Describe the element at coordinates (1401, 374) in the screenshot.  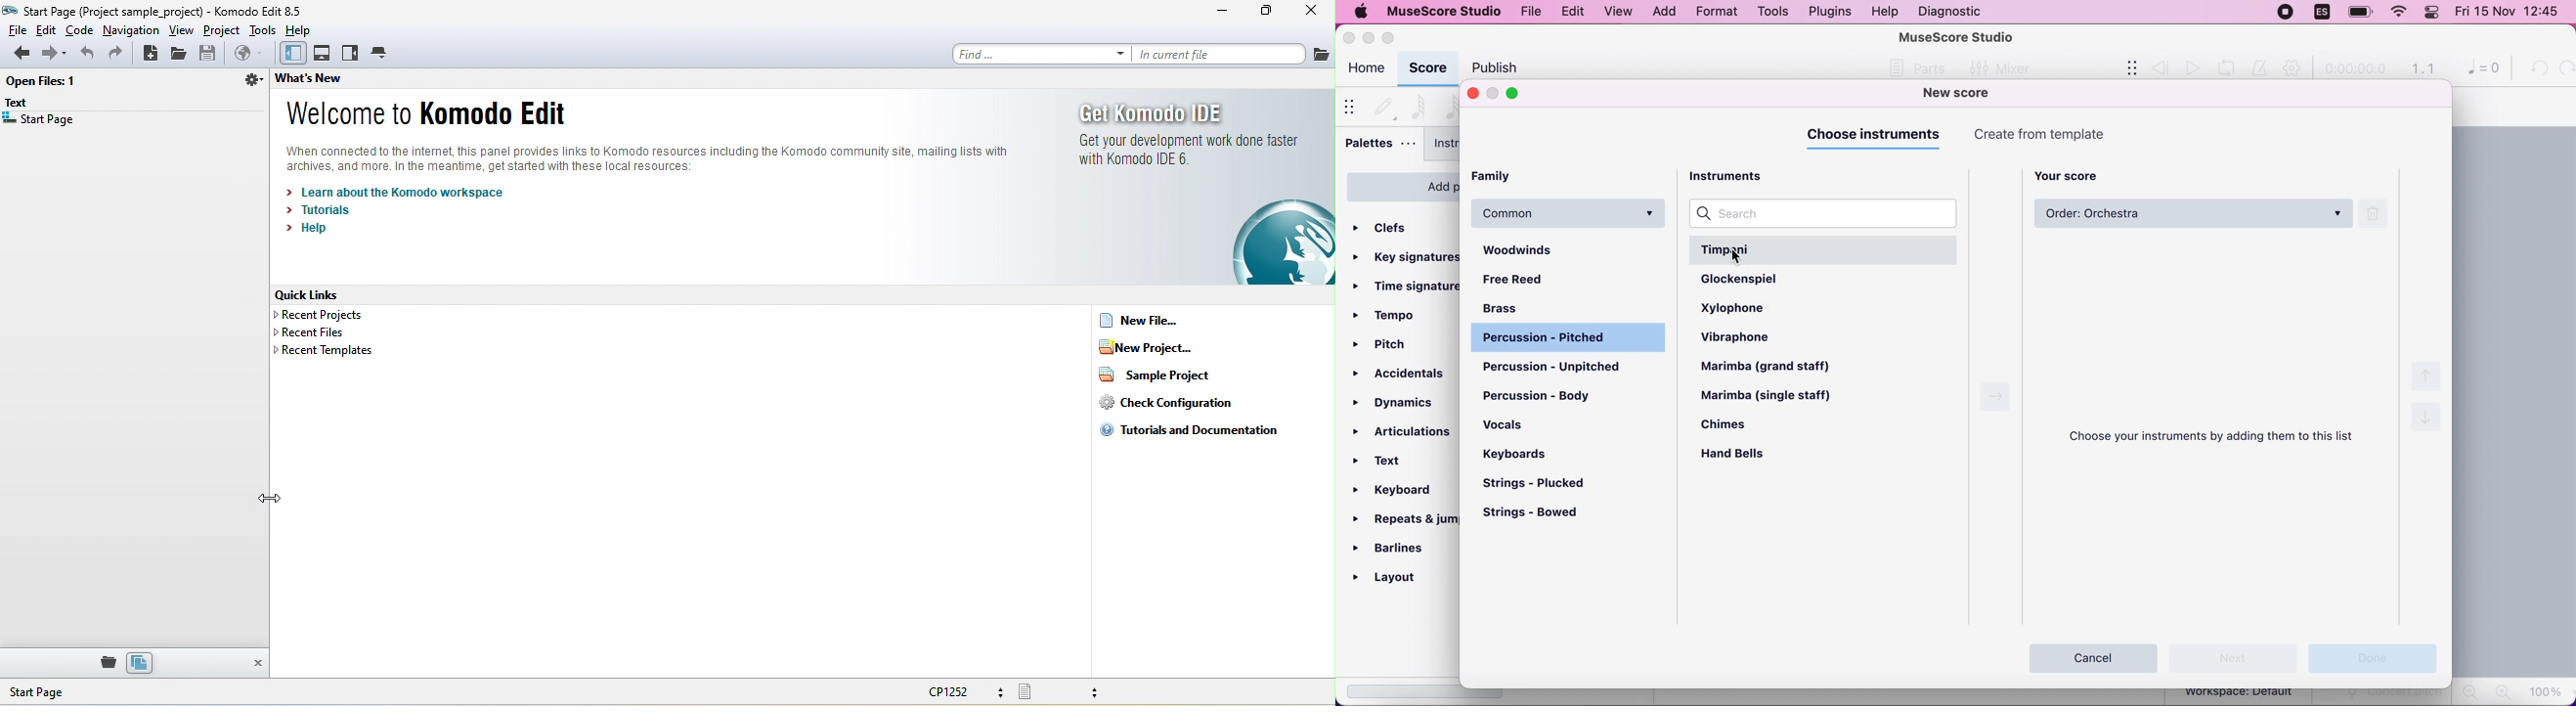
I see `accidentals` at that location.